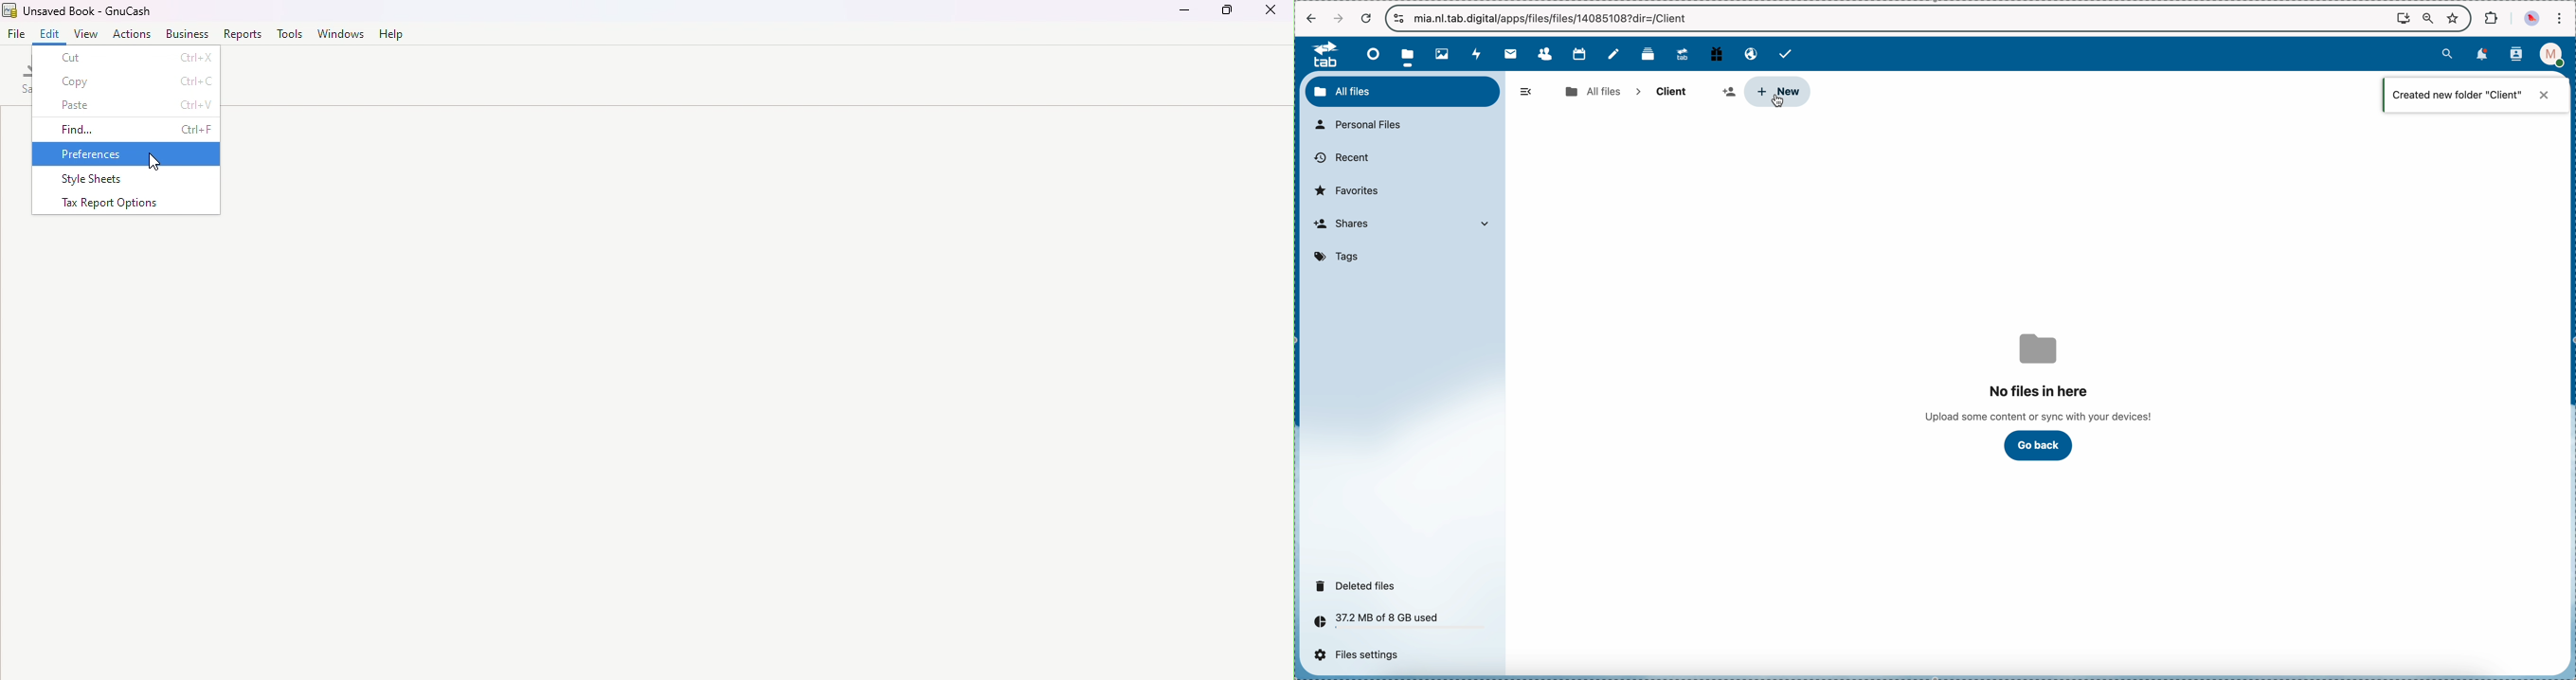 The image size is (2576, 700). What do you see at coordinates (1338, 18) in the screenshot?
I see `navigate foward` at bounding box center [1338, 18].